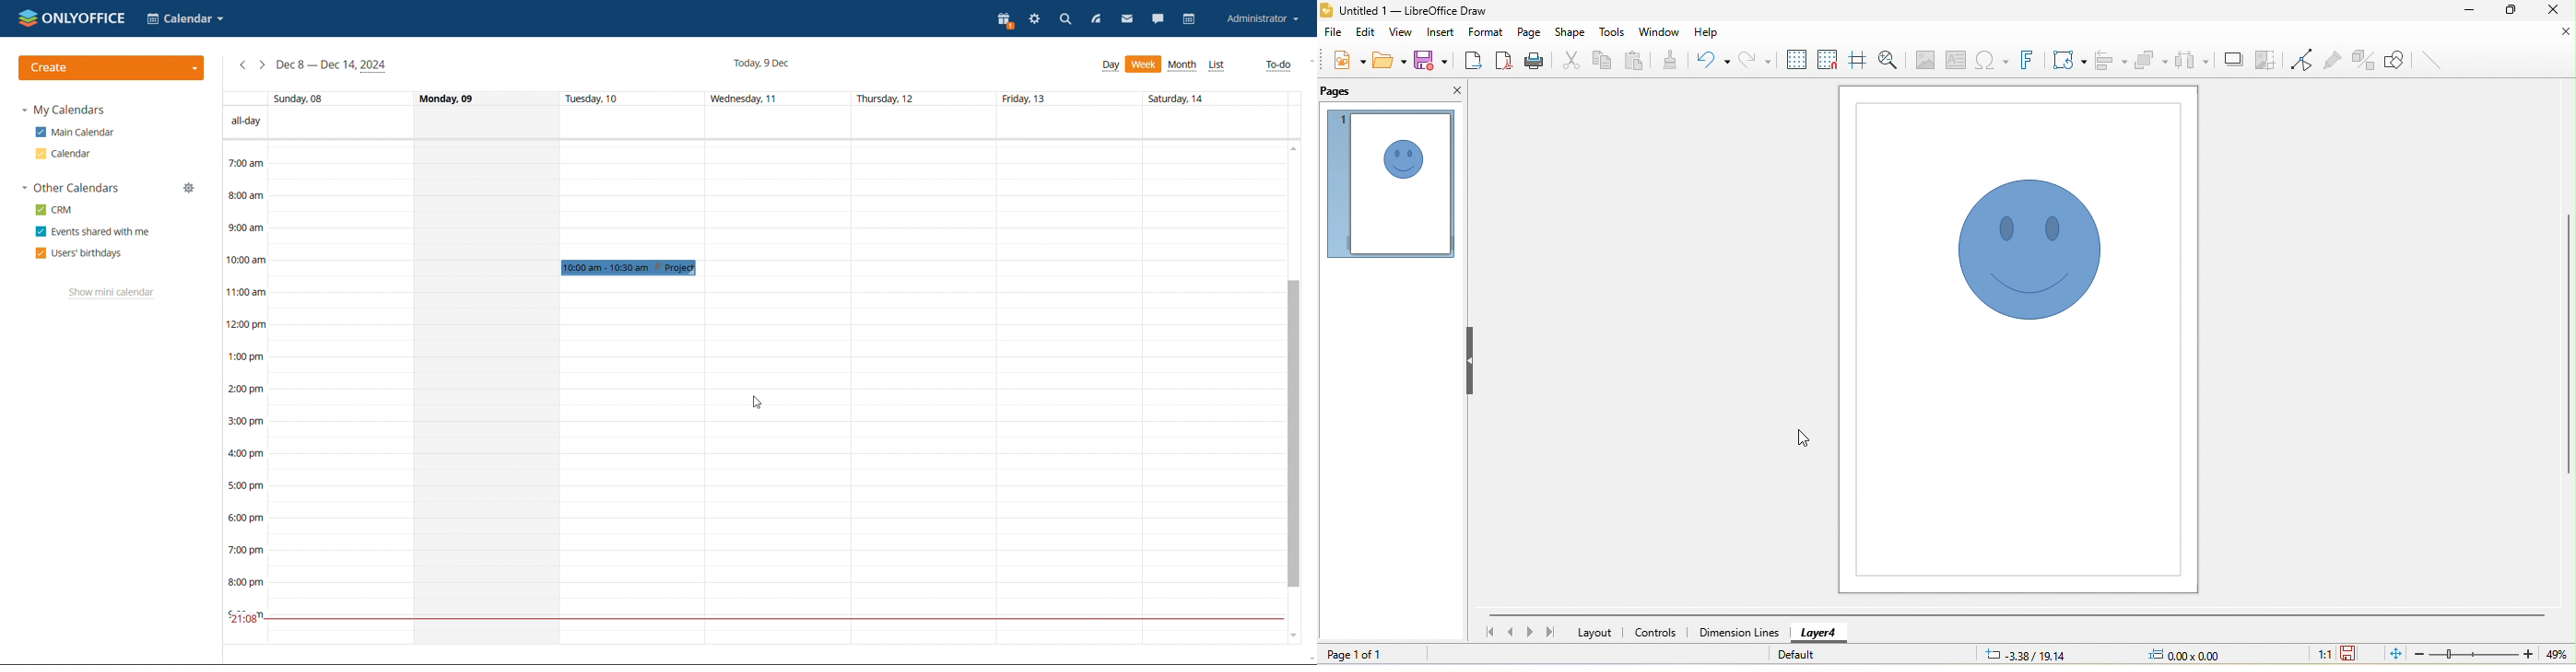  I want to click on list, so click(1217, 65).